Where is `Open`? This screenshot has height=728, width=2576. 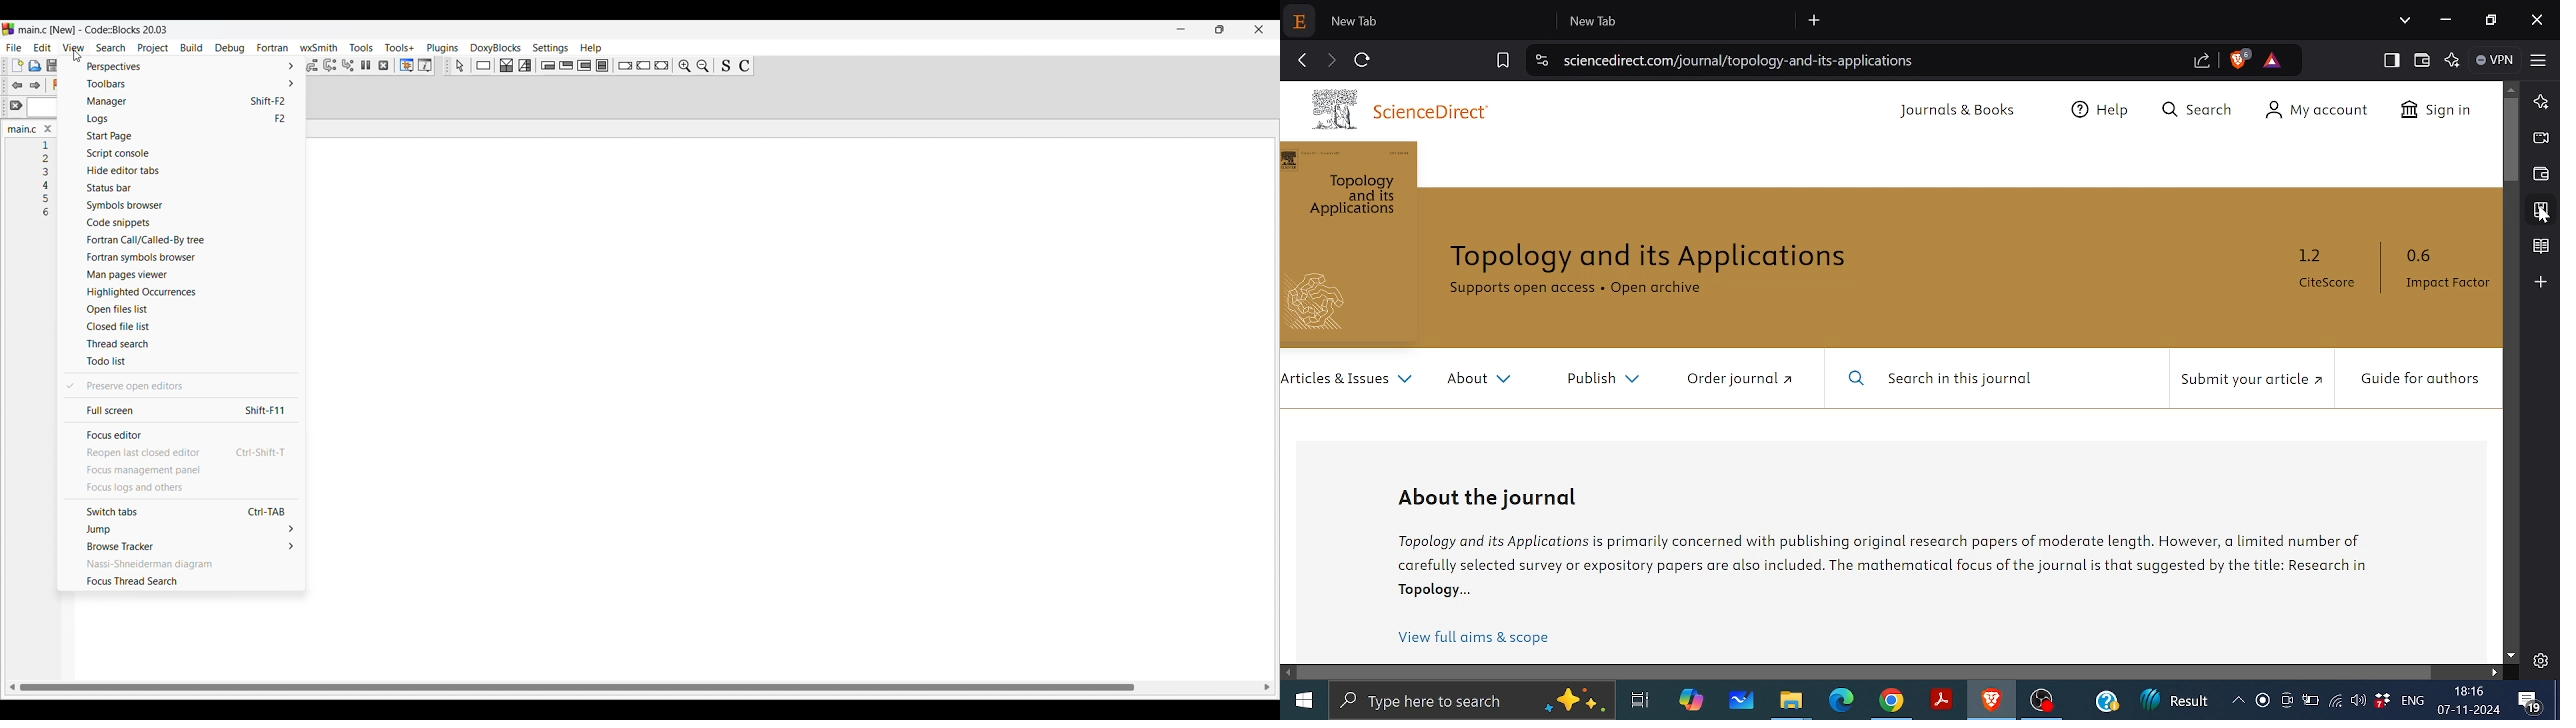
Open is located at coordinates (35, 66).